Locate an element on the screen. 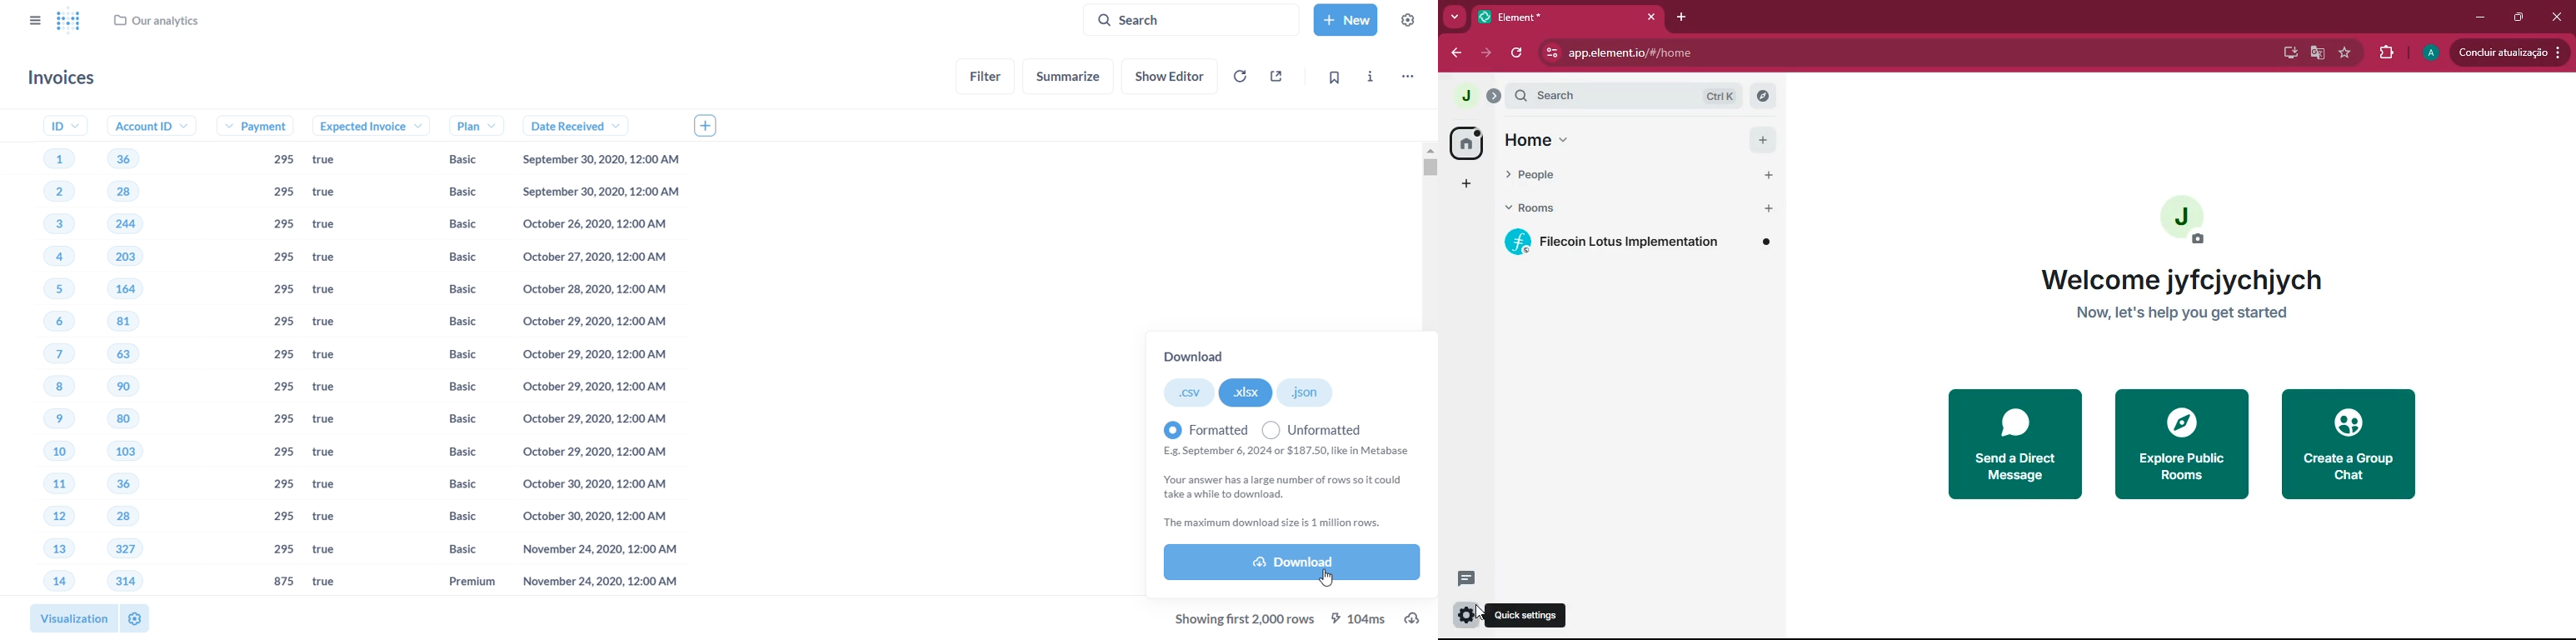 The width and height of the screenshot is (2576, 644). home is located at coordinates (1610, 140).